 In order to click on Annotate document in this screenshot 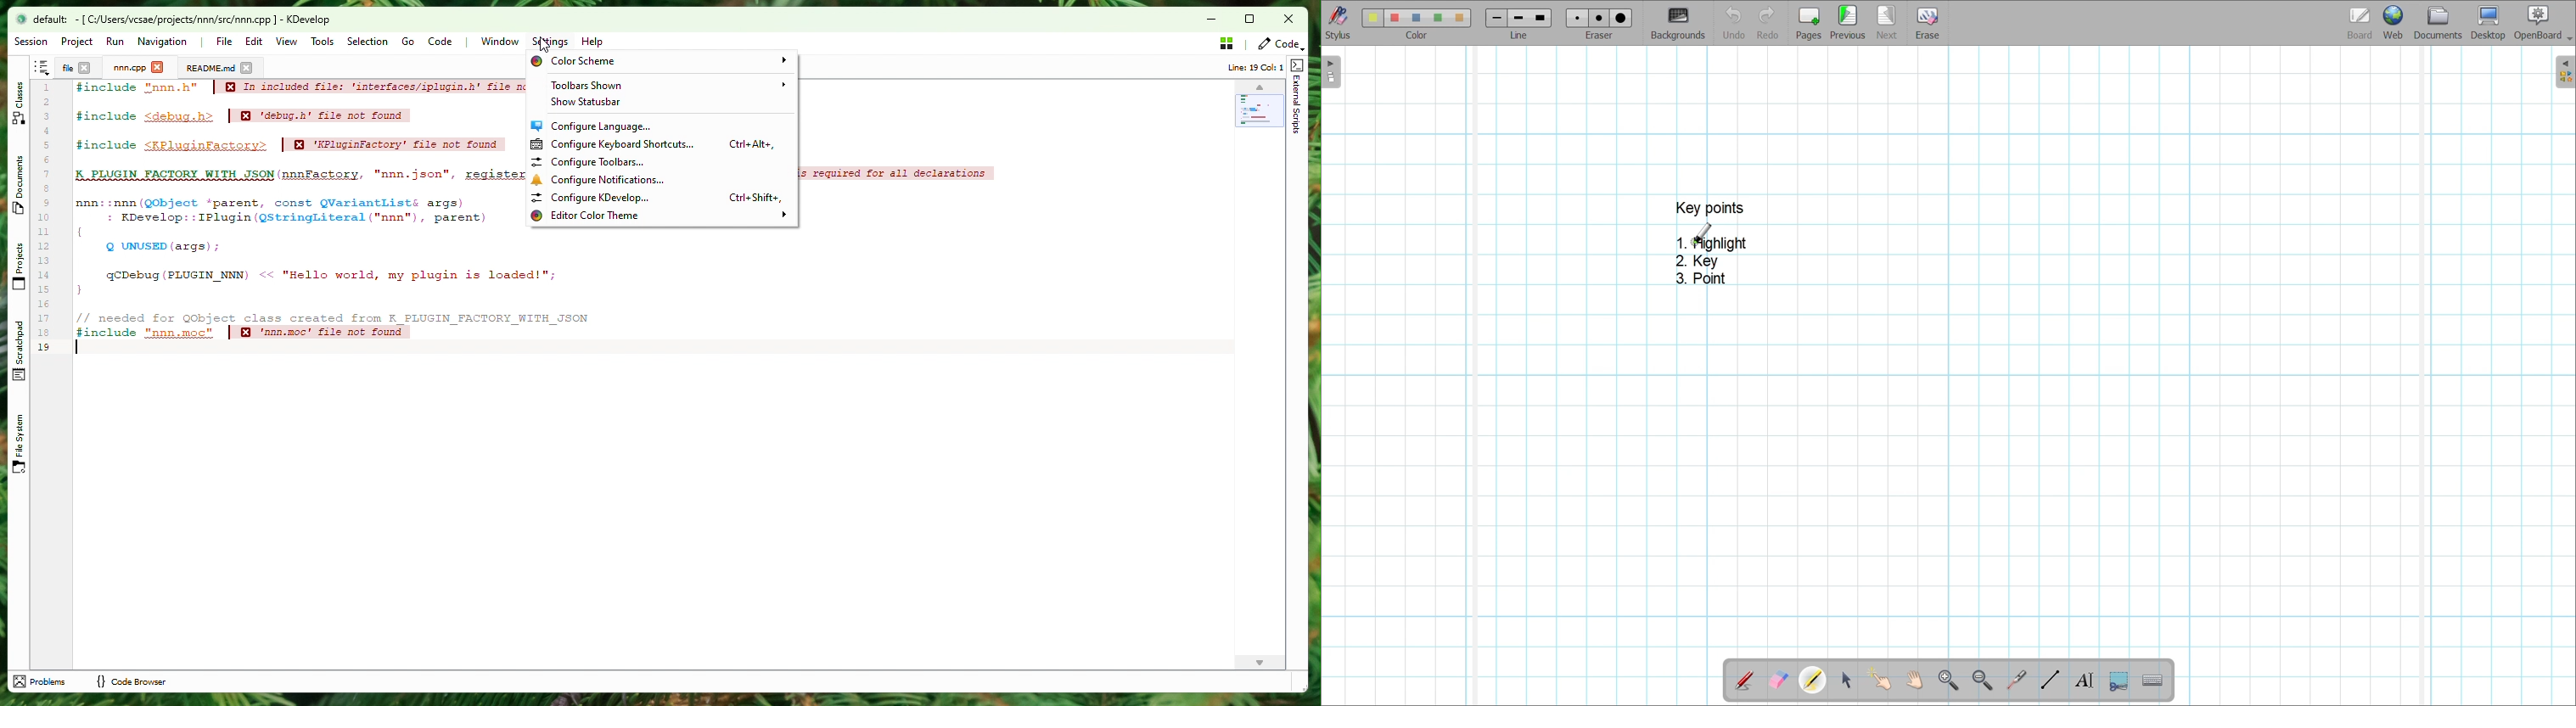, I will do `click(1744, 681)`.